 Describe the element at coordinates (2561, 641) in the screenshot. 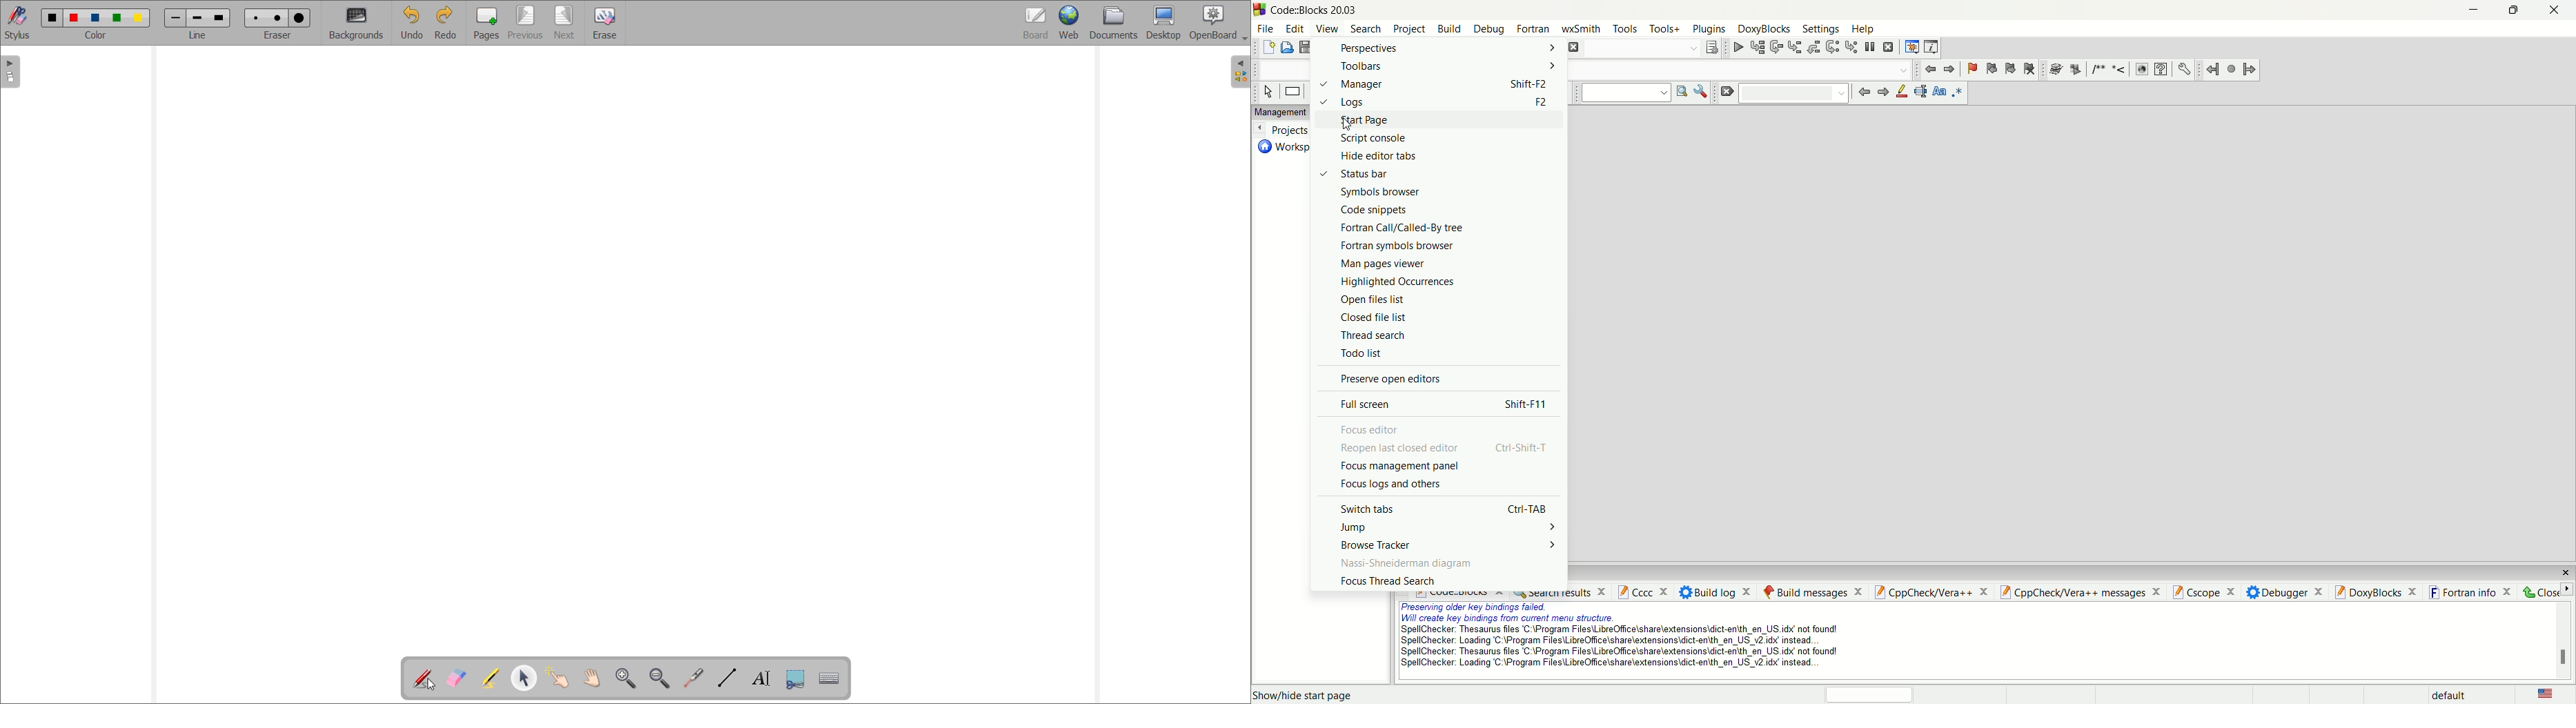

I see `vertical scroll bar` at that location.